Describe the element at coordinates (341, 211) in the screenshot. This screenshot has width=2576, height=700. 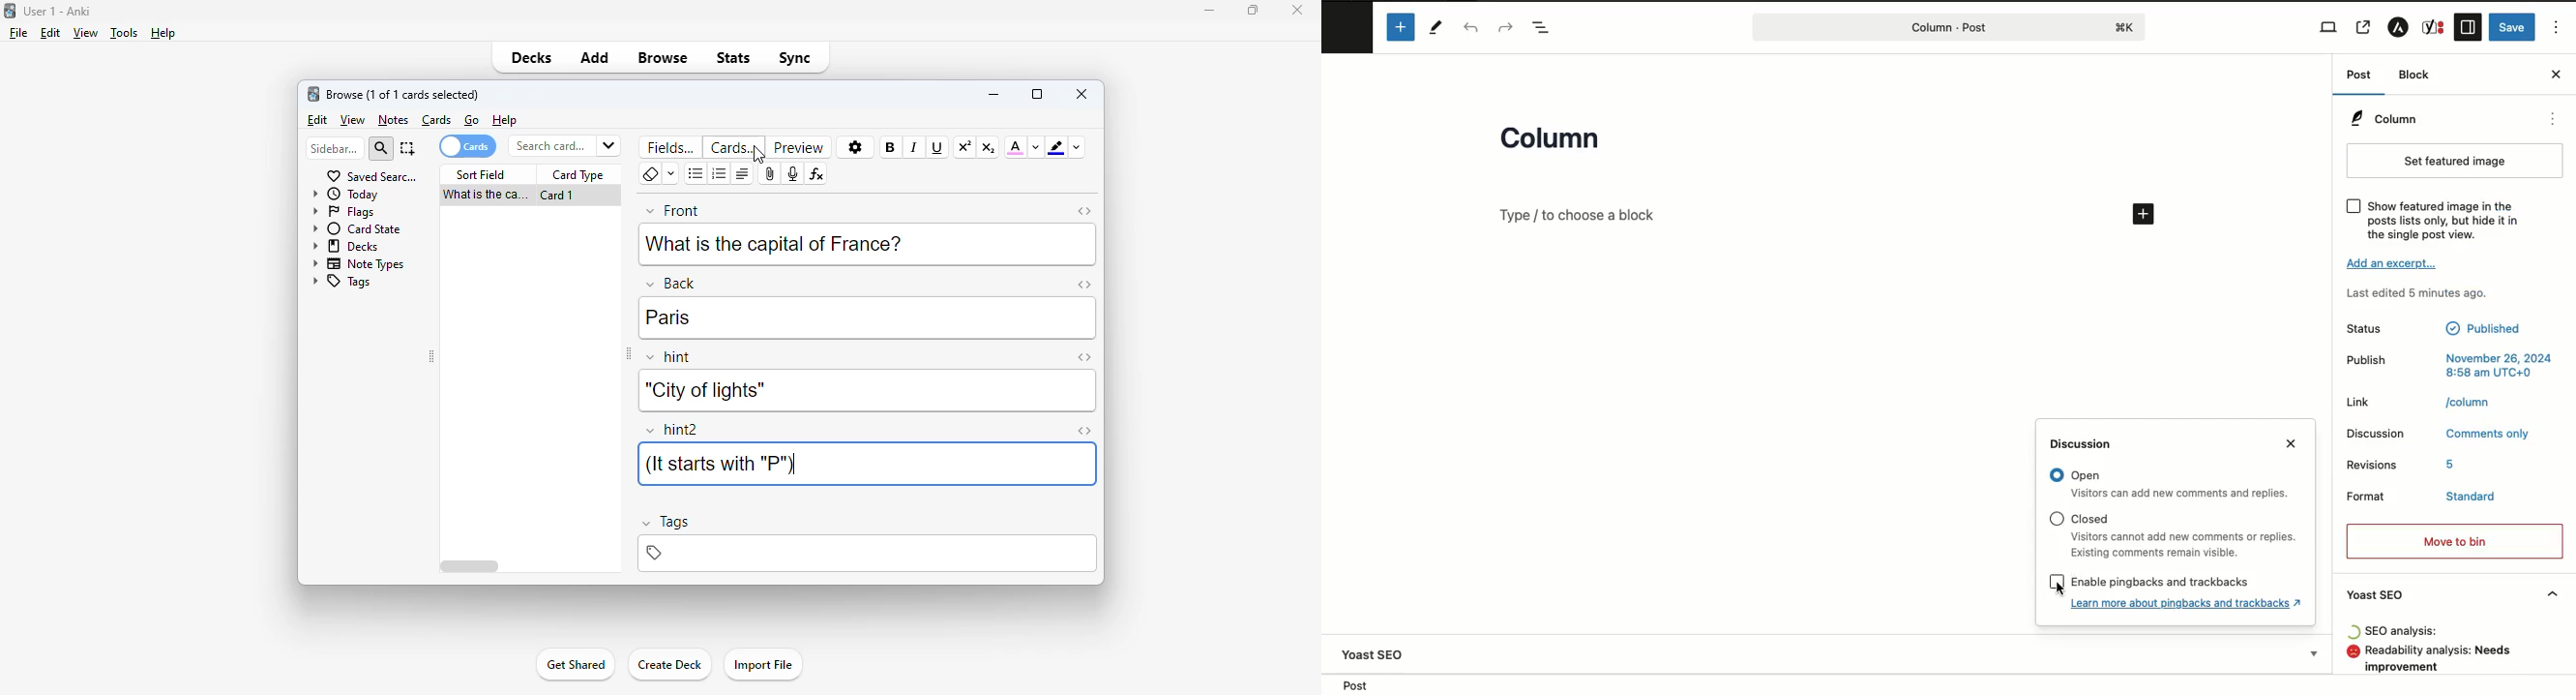
I see `flags` at that location.